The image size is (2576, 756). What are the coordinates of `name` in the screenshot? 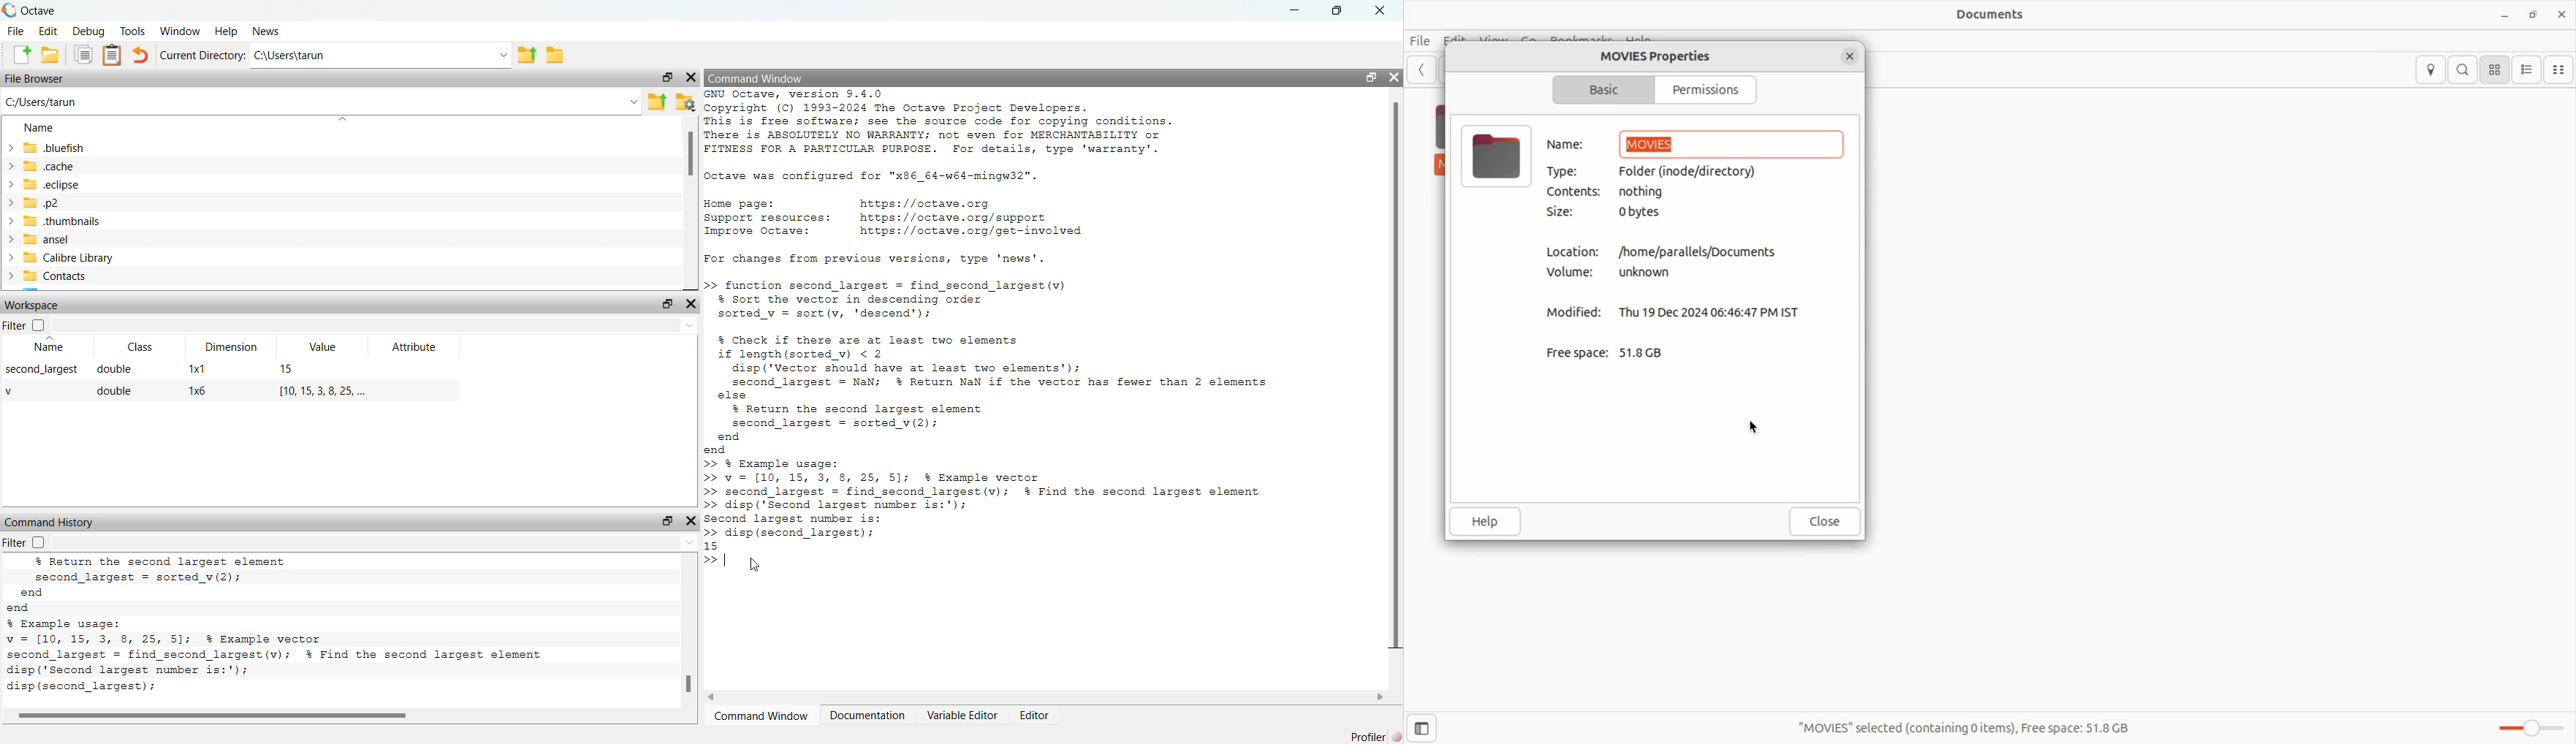 It's located at (45, 349).